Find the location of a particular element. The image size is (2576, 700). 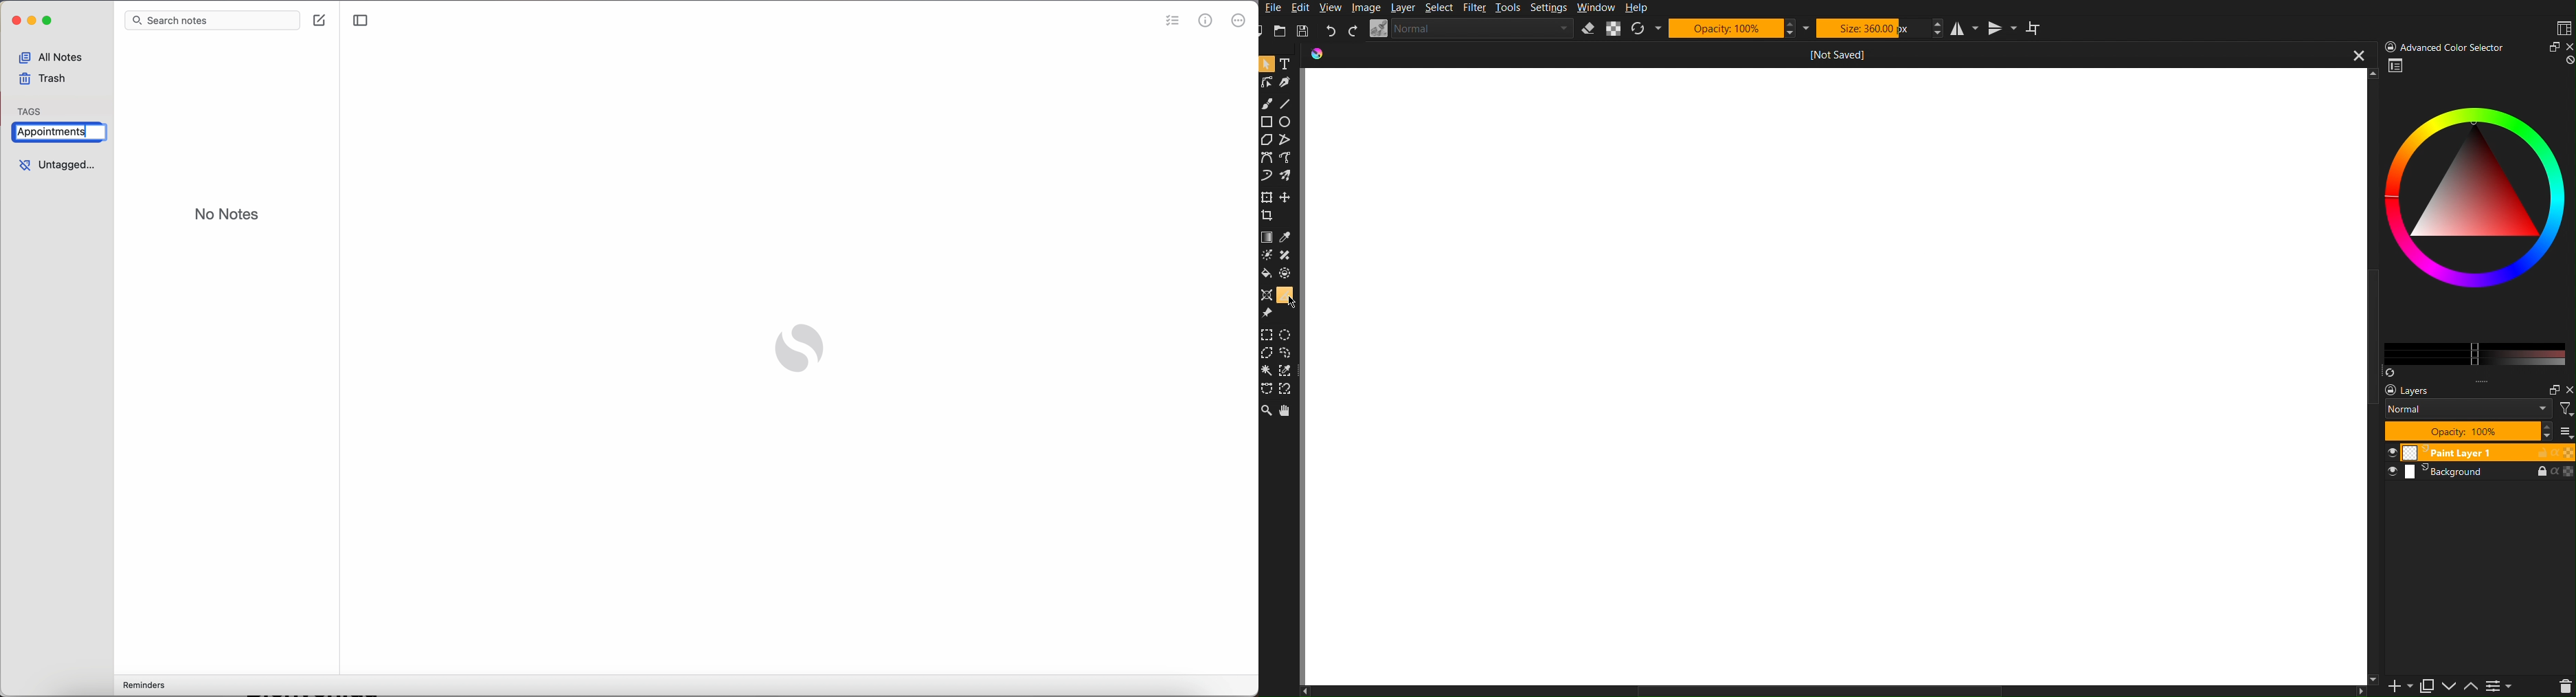

Ellipse Marquee Tool is located at coordinates (1289, 335).